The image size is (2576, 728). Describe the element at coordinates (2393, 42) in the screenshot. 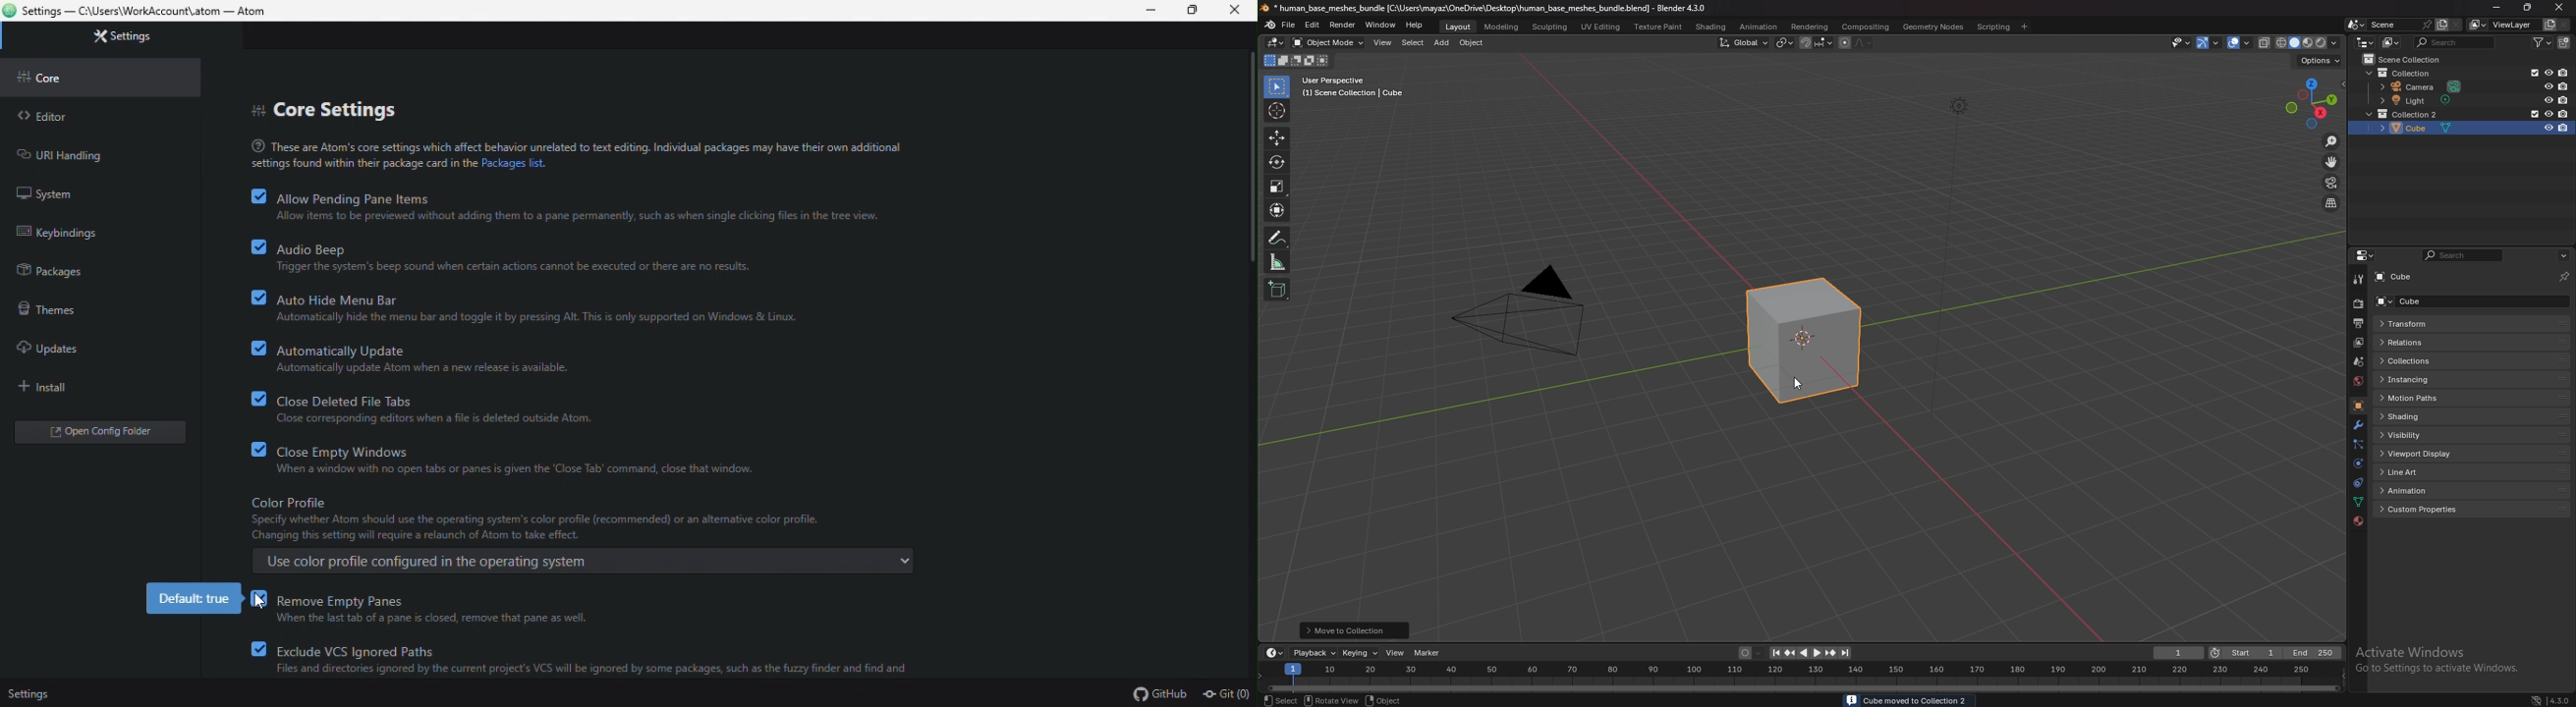

I see `display mode` at that location.